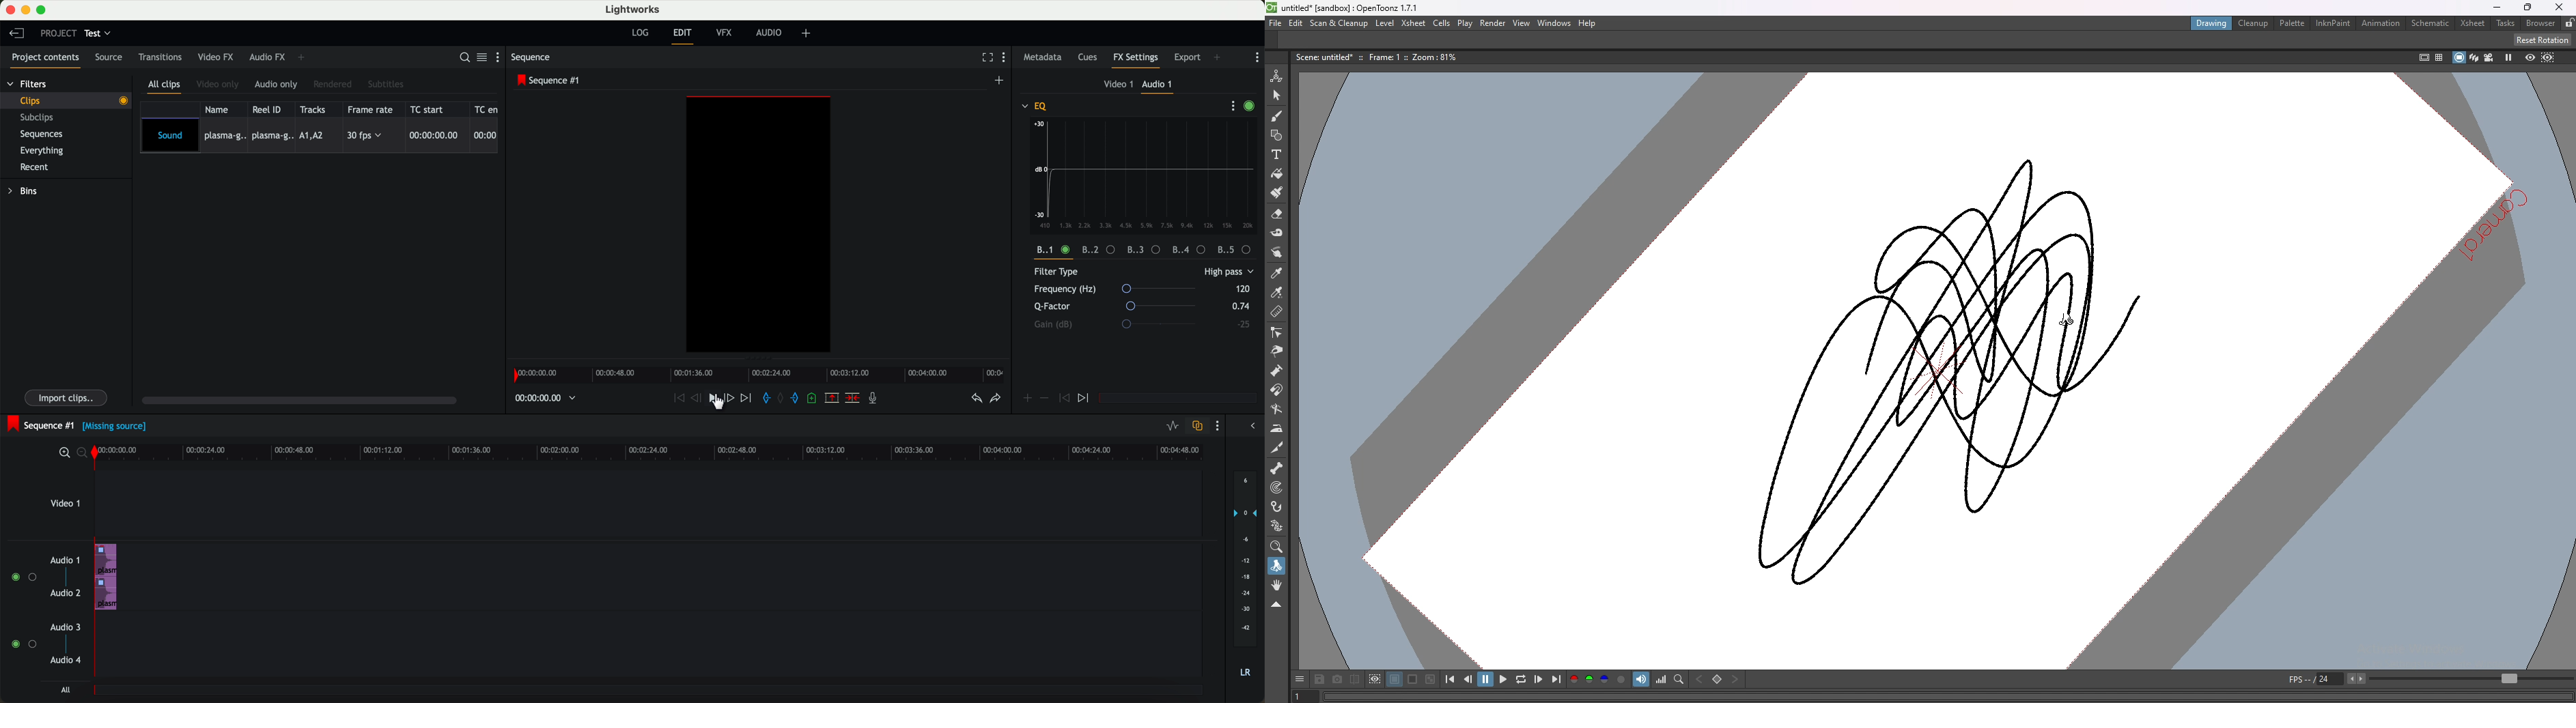 Image resolution: width=2576 pixels, height=728 pixels. Describe the element at coordinates (682, 36) in the screenshot. I see `exit` at that location.